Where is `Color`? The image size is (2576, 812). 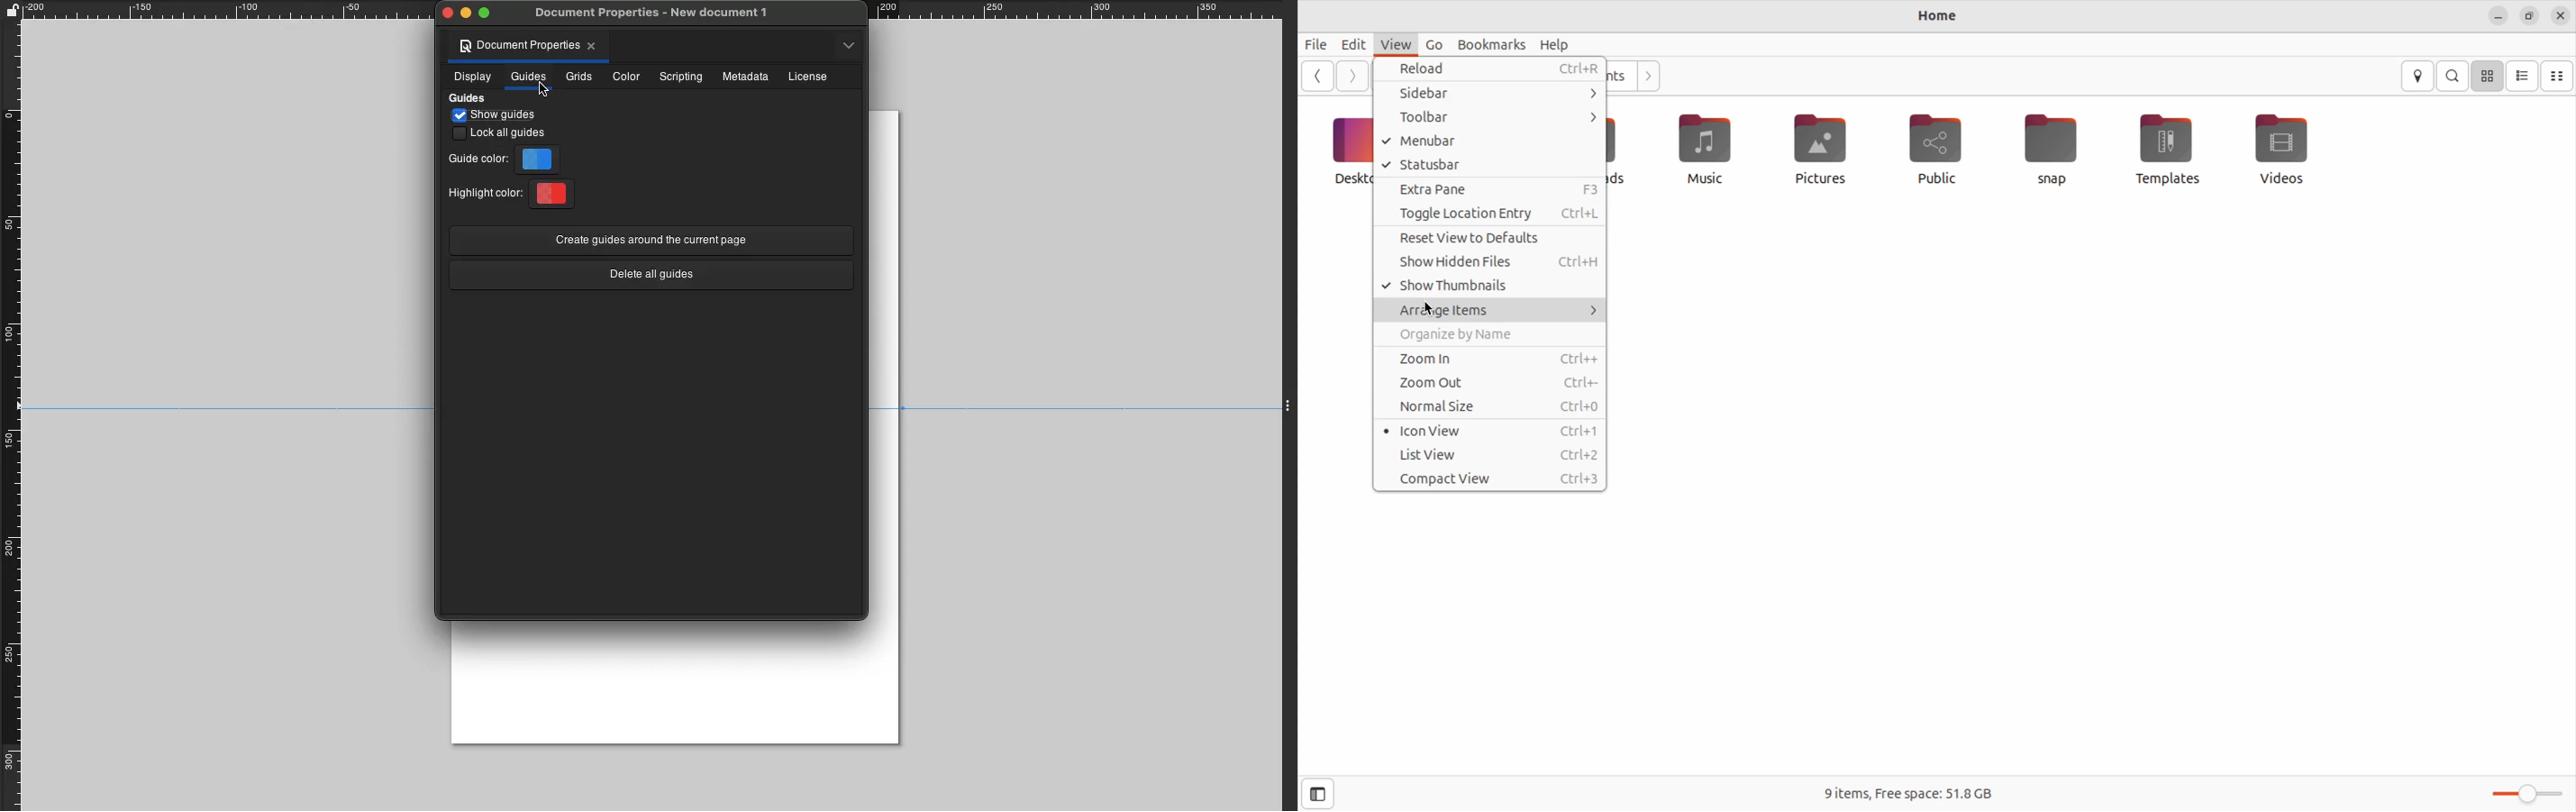 Color is located at coordinates (557, 193).